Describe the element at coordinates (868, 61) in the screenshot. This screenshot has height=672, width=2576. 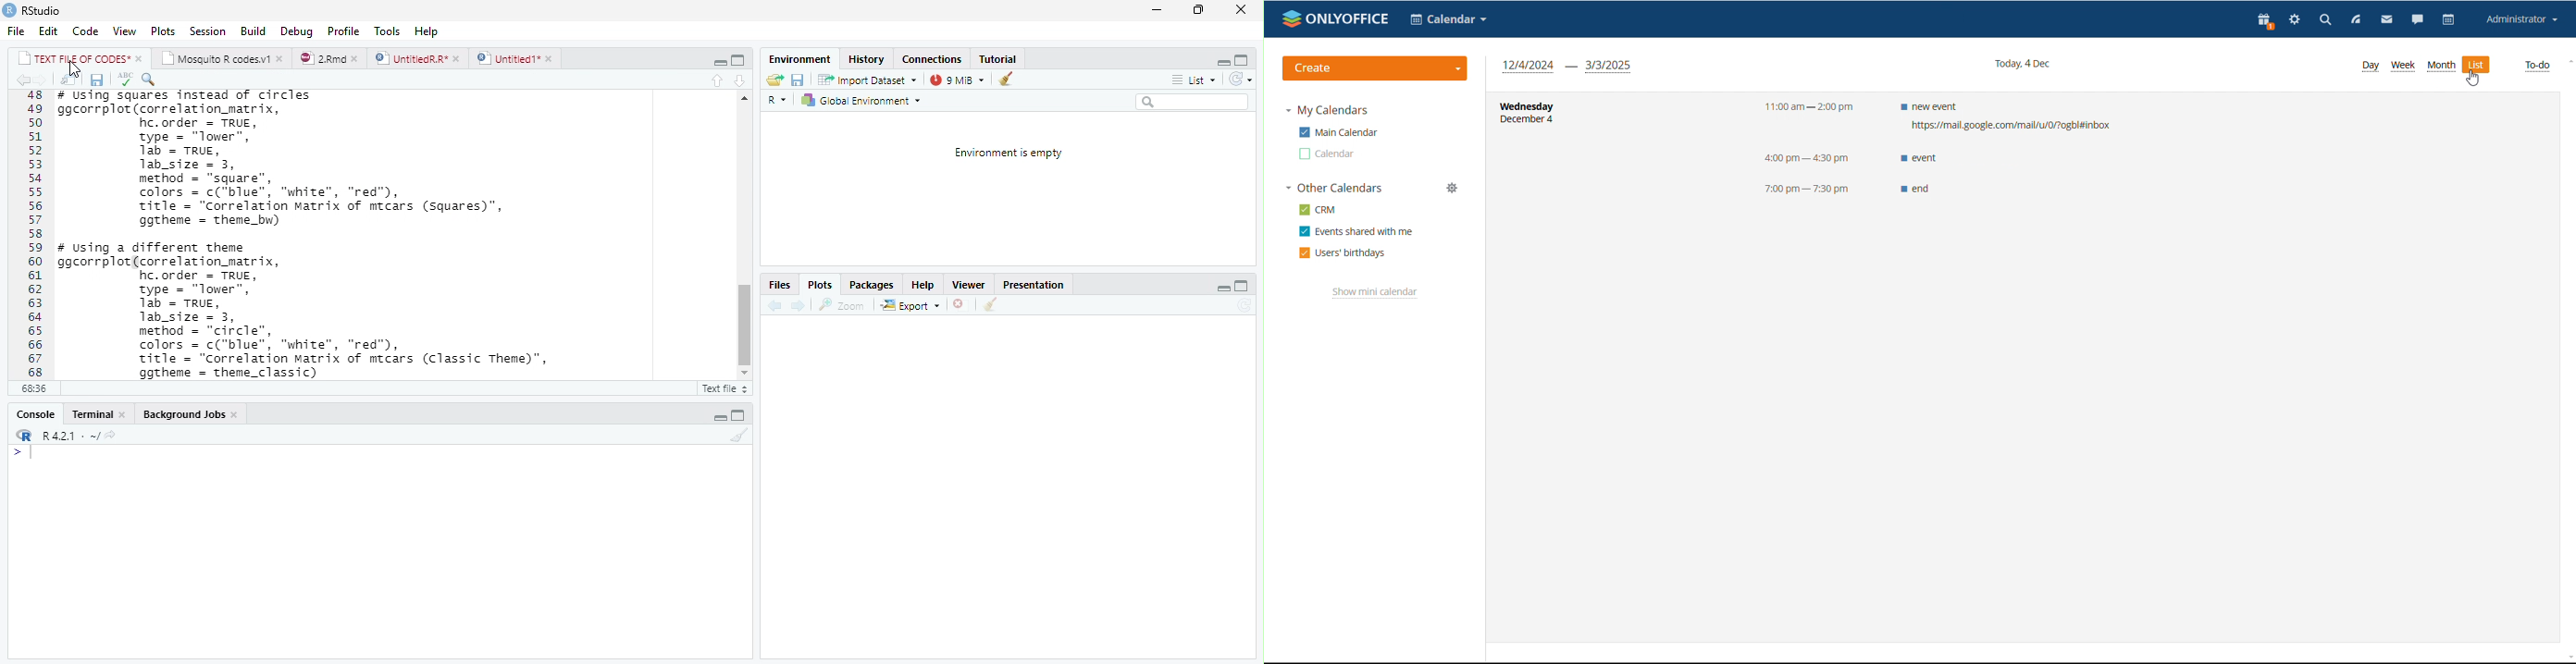
I see ` History` at that location.